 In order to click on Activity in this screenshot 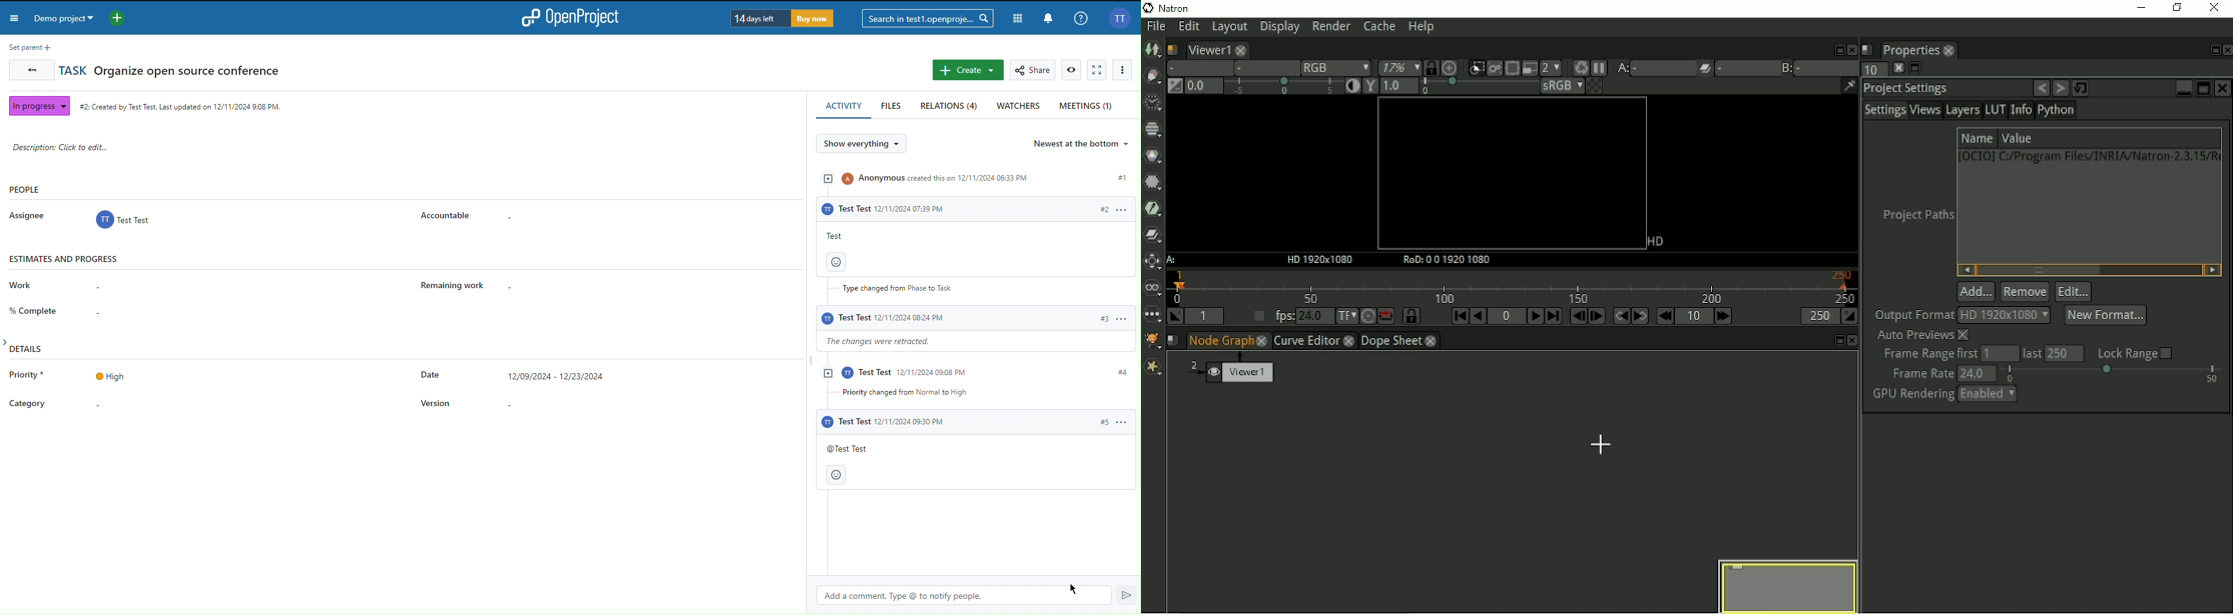, I will do `click(845, 106)`.